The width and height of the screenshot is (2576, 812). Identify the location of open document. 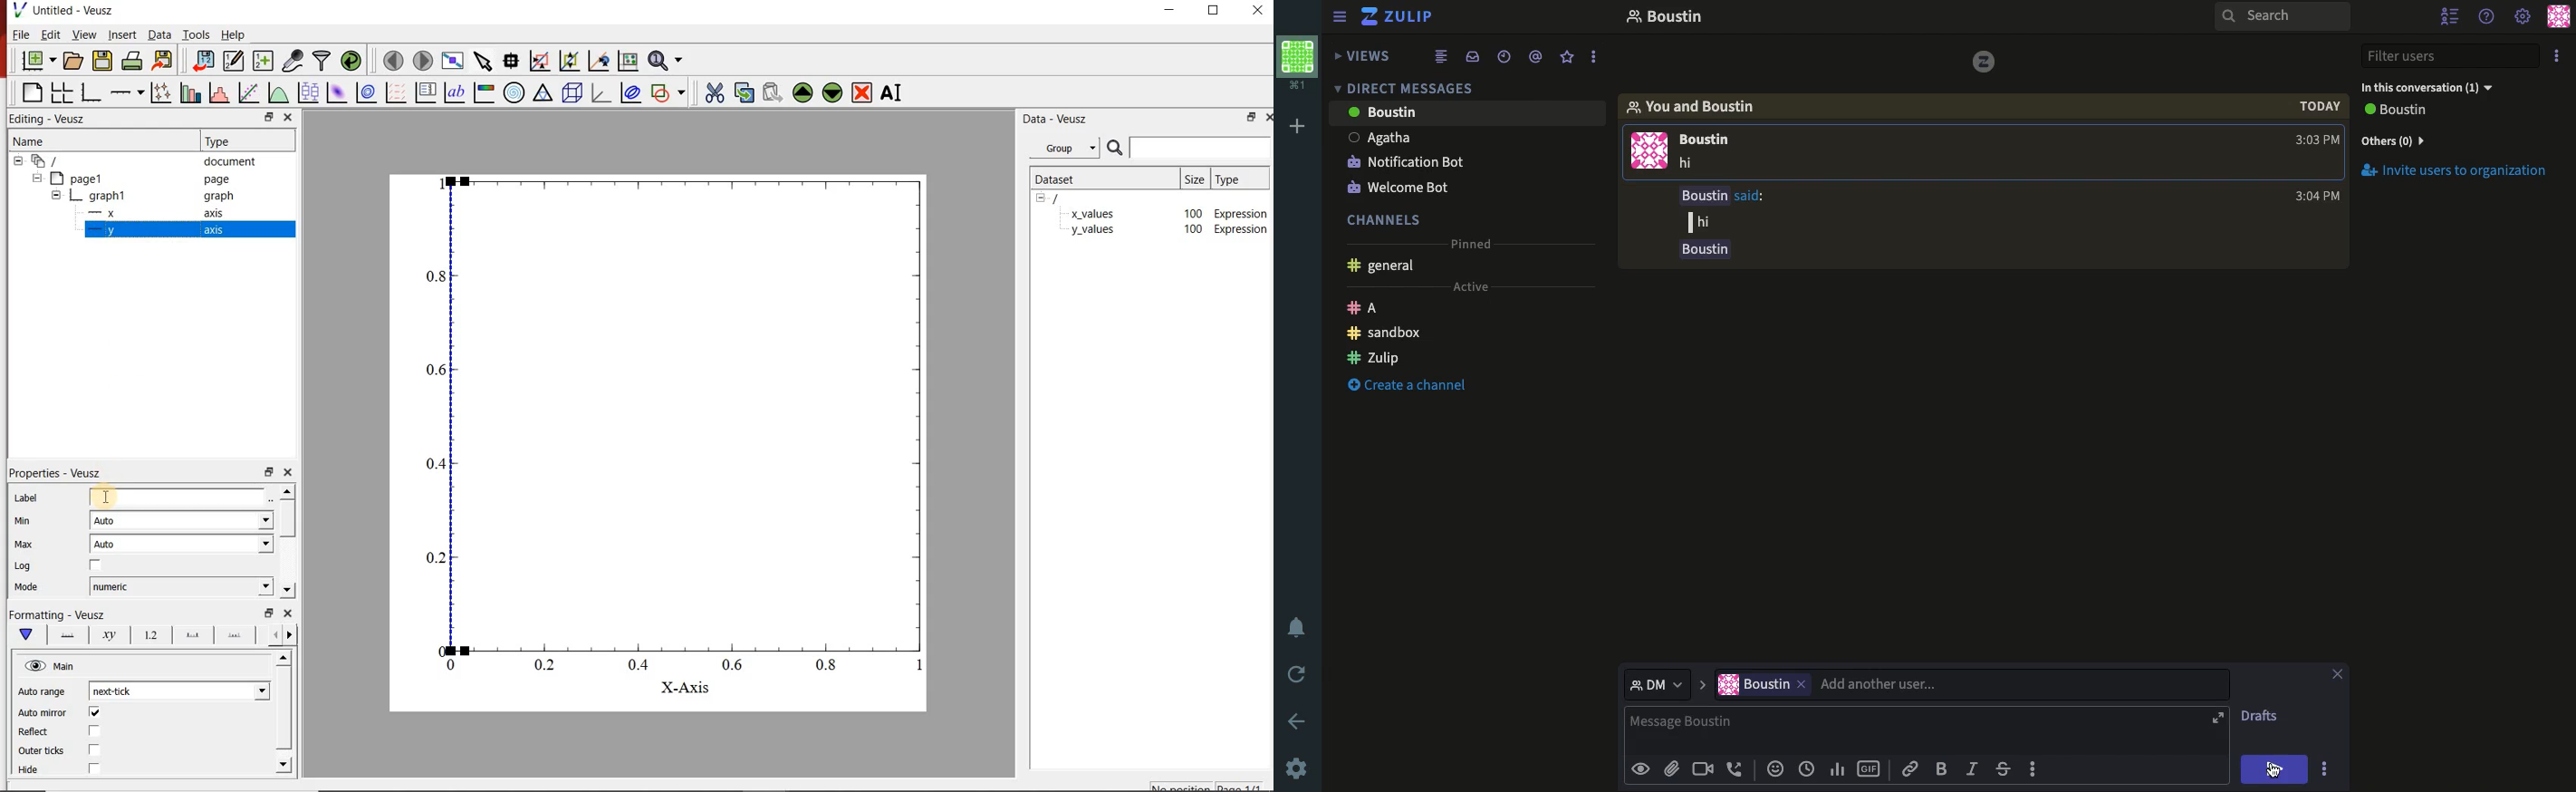
(74, 60).